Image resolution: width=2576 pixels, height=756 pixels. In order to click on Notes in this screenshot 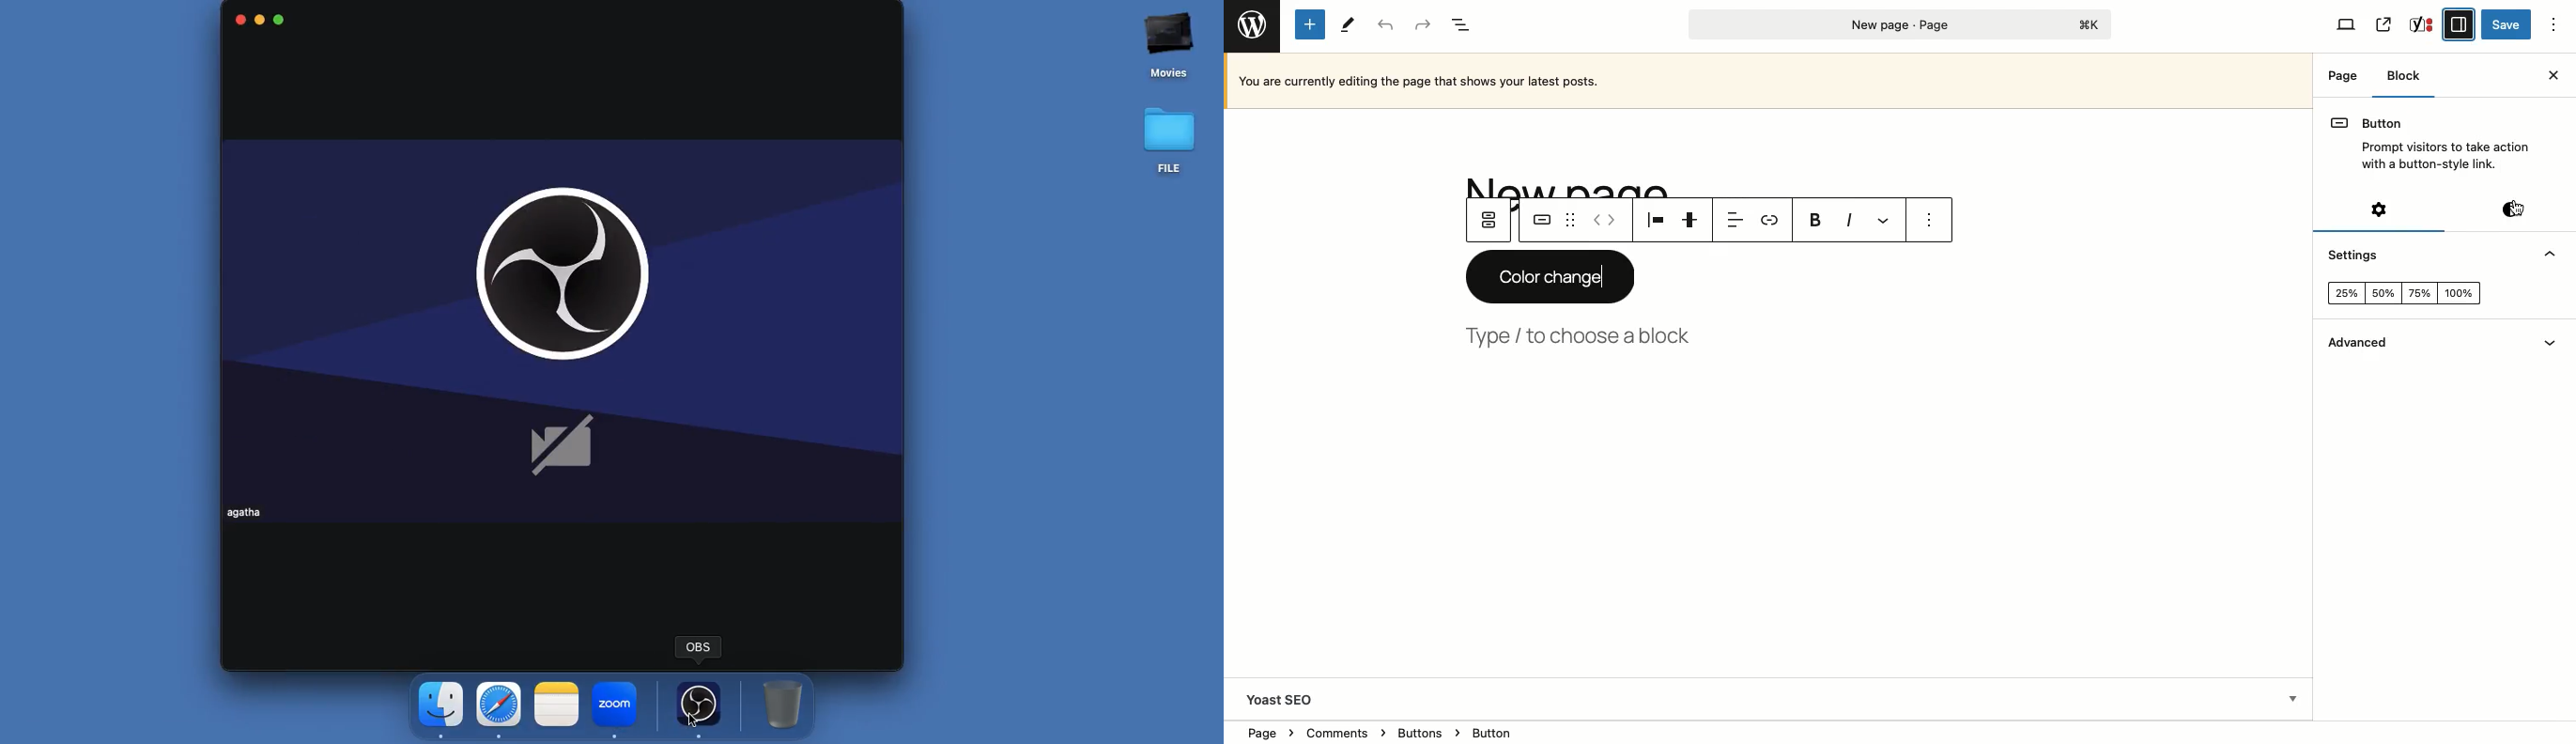, I will do `click(555, 703)`.